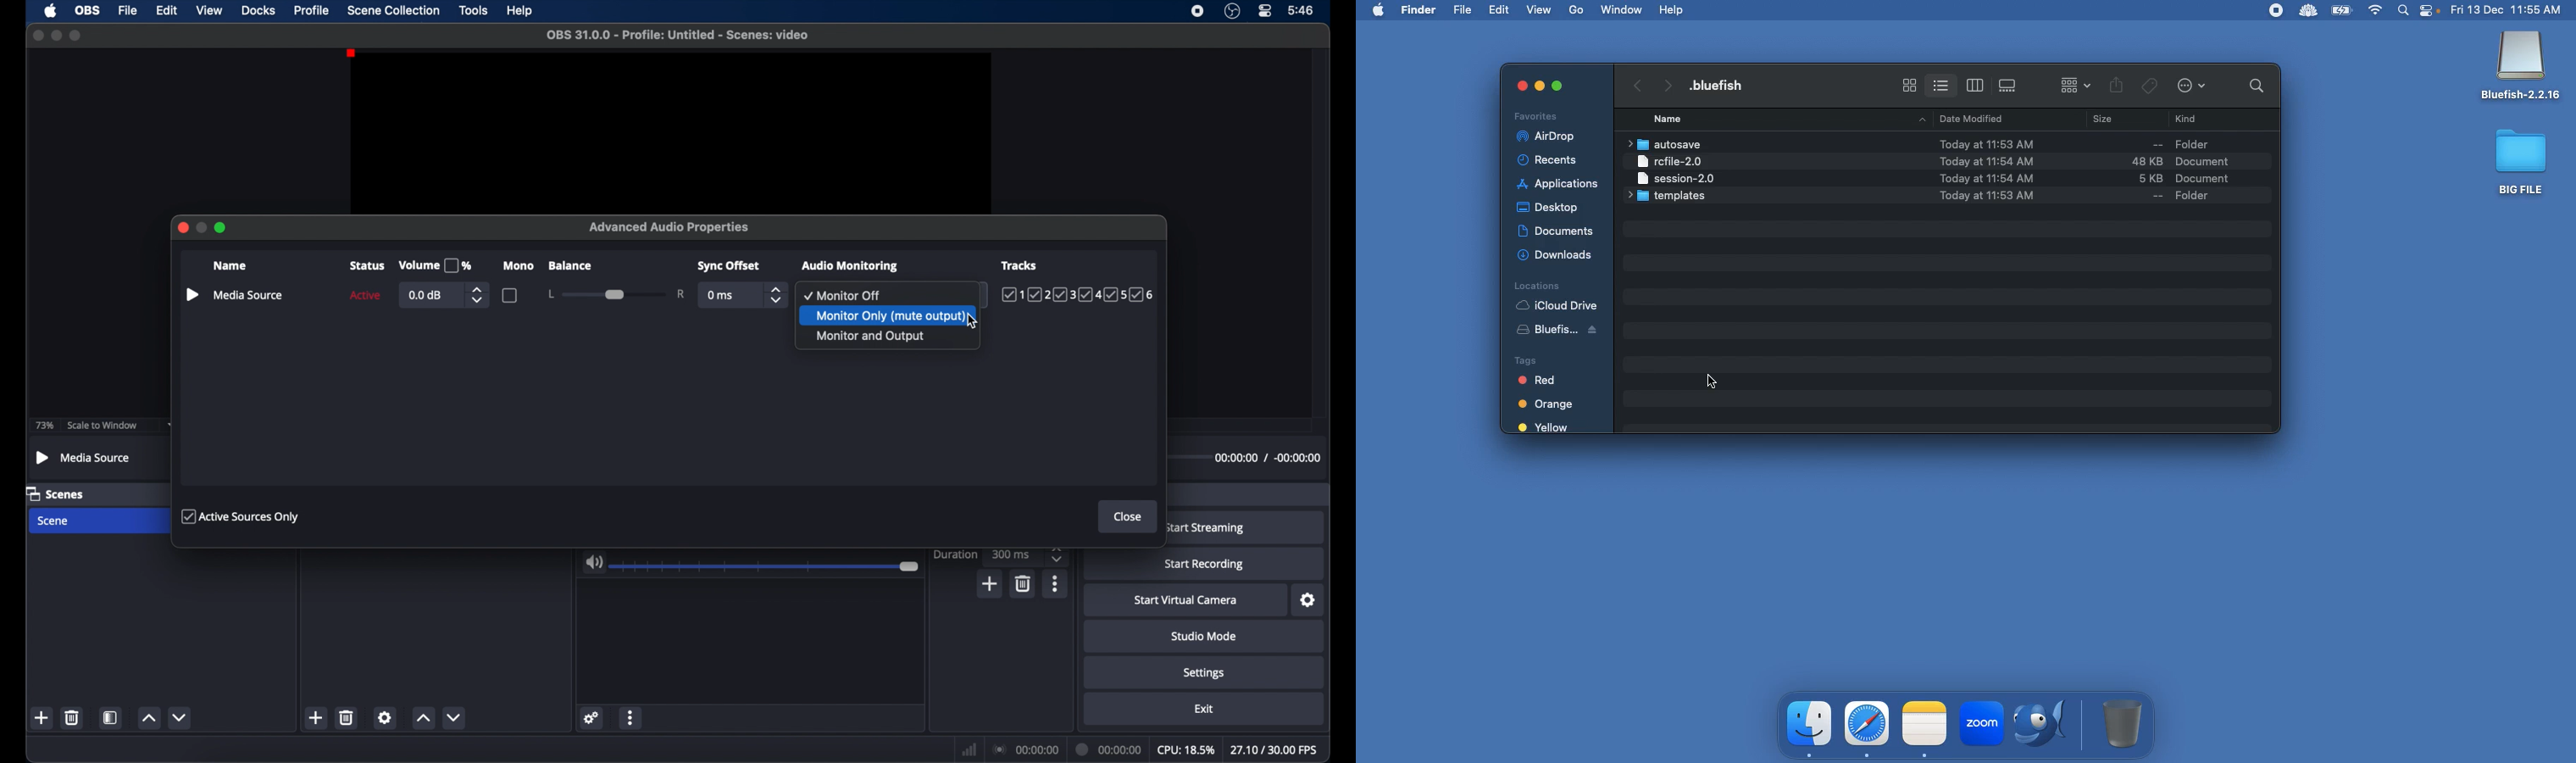 Image resolution: width=2576 pixels, height=784 pixels. What do you see at coordinates (1554, 160) in the screenshot?
I see `recent` at bounding box center [1554, 160].